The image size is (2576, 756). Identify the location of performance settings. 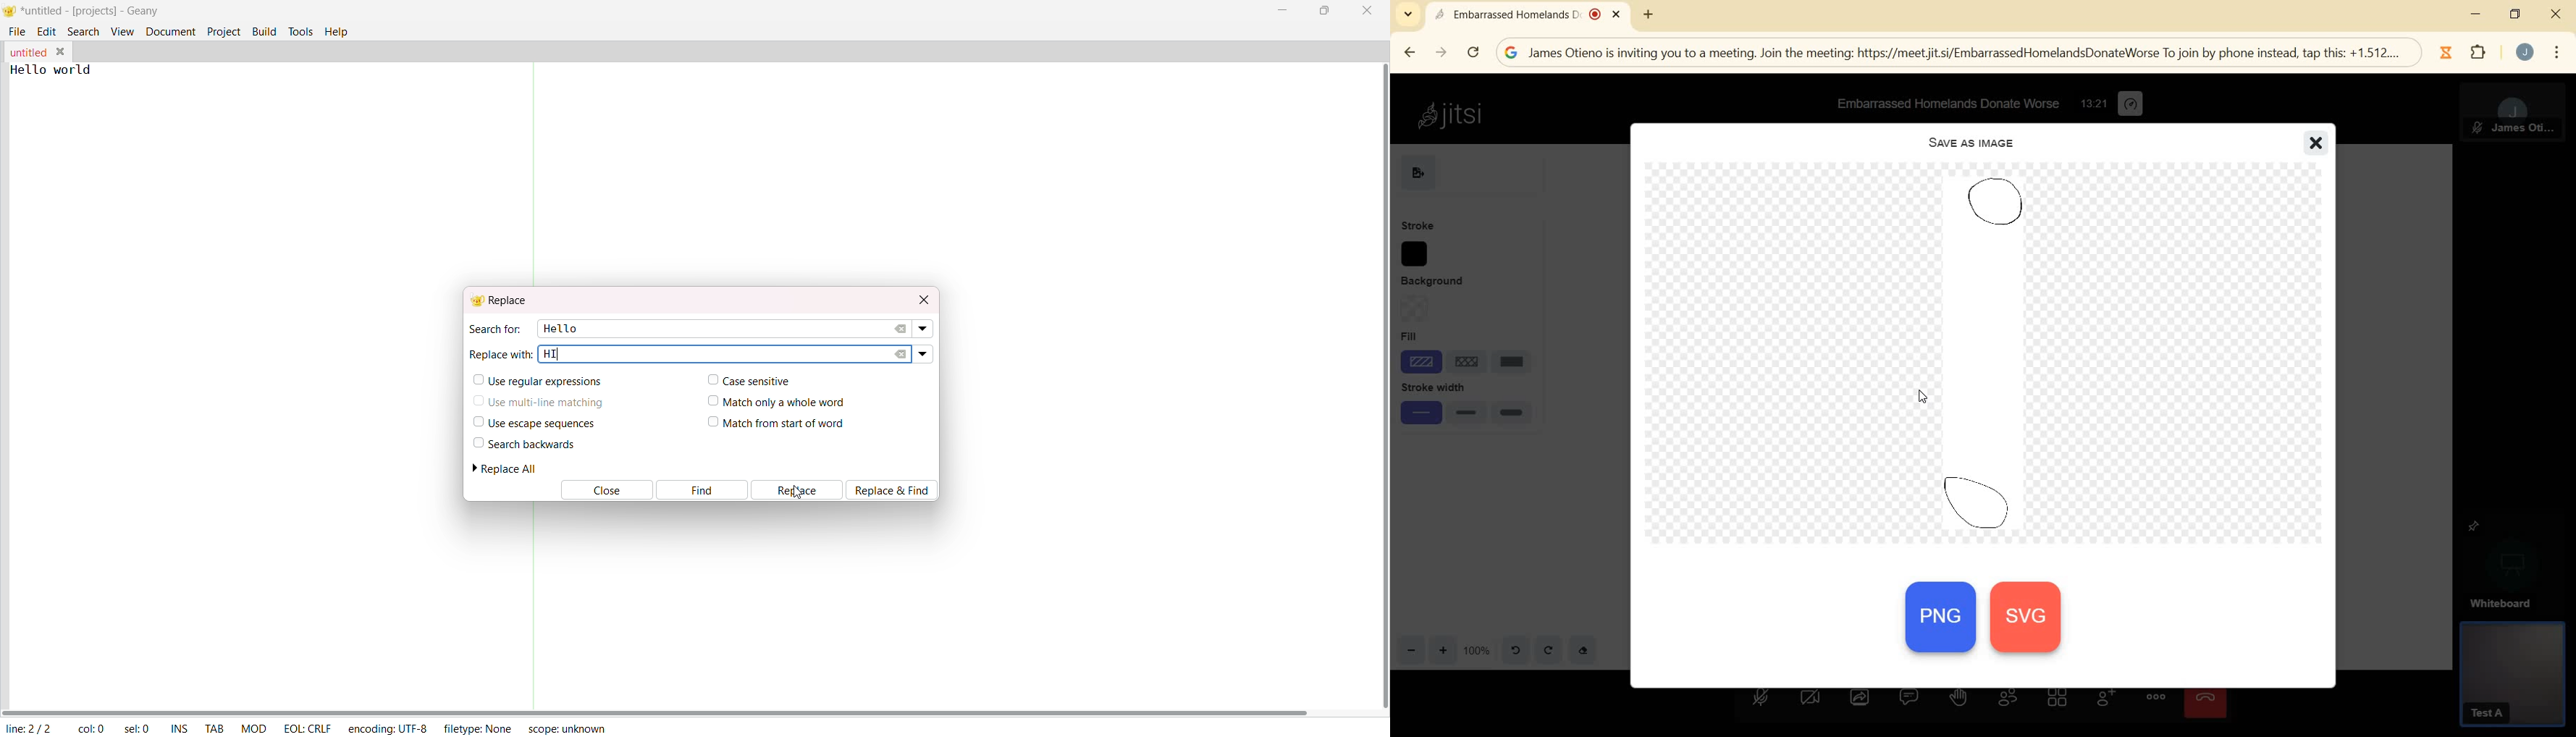
(2130, 104).